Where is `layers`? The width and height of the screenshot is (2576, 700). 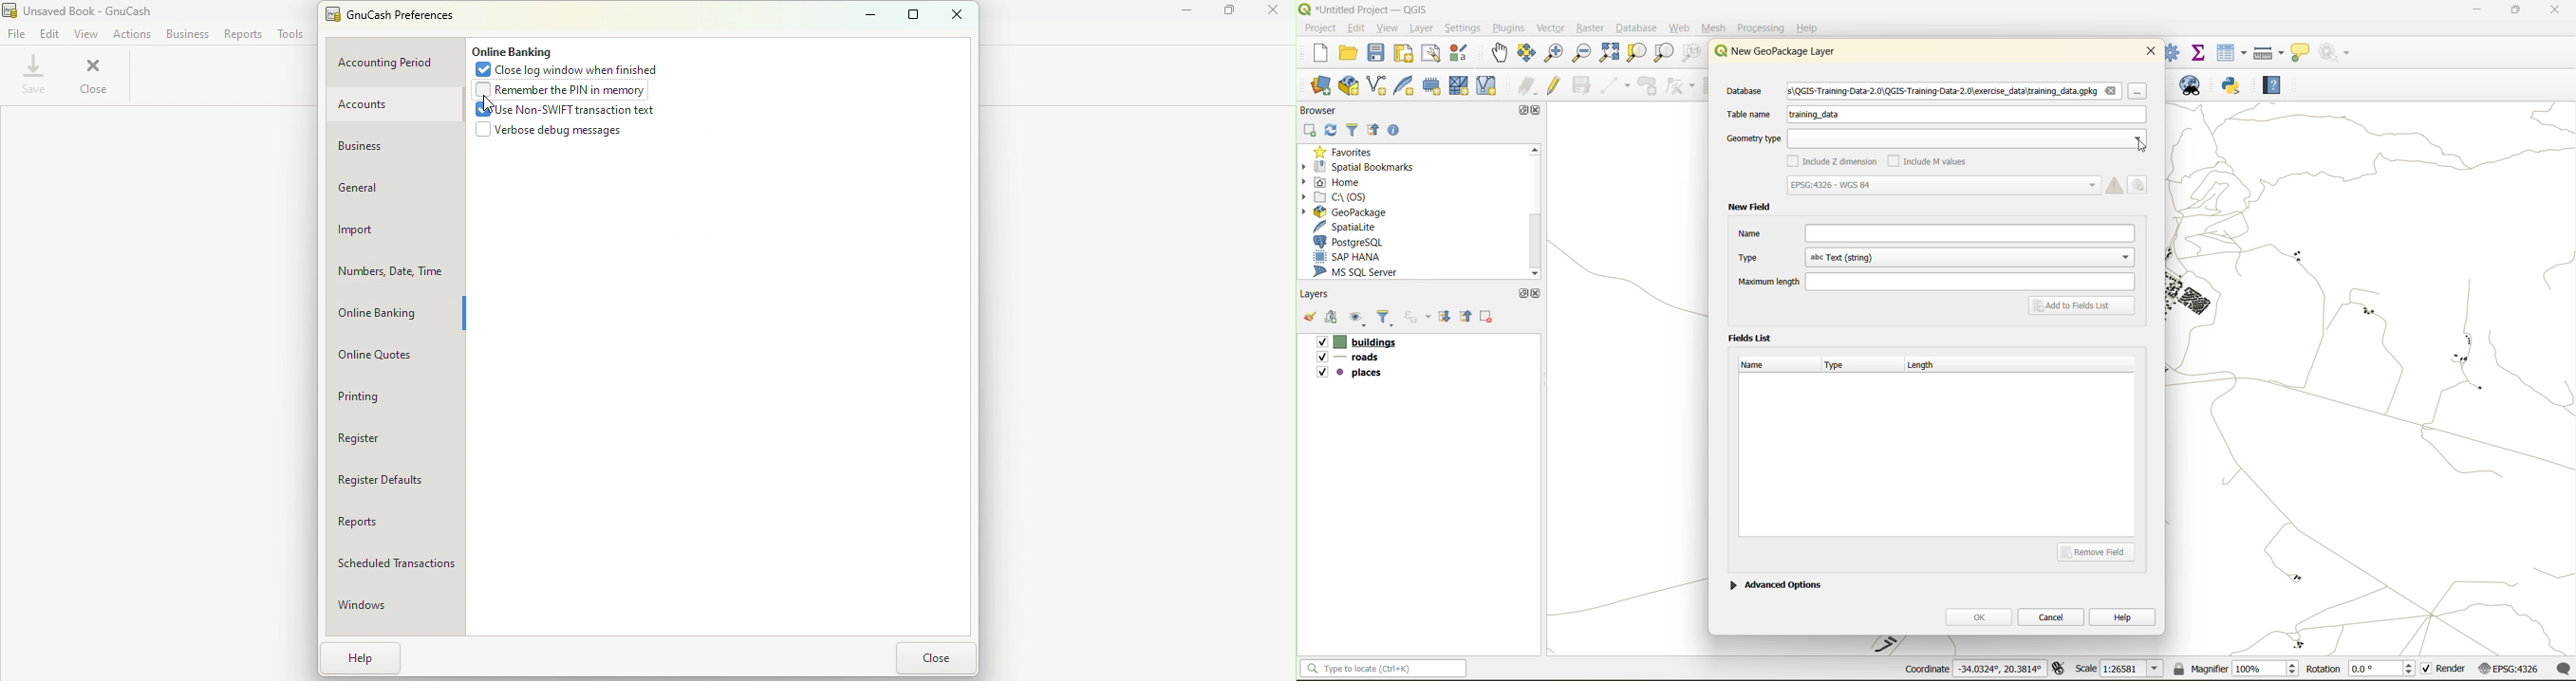
layers is located at coordinates (1318, 295).